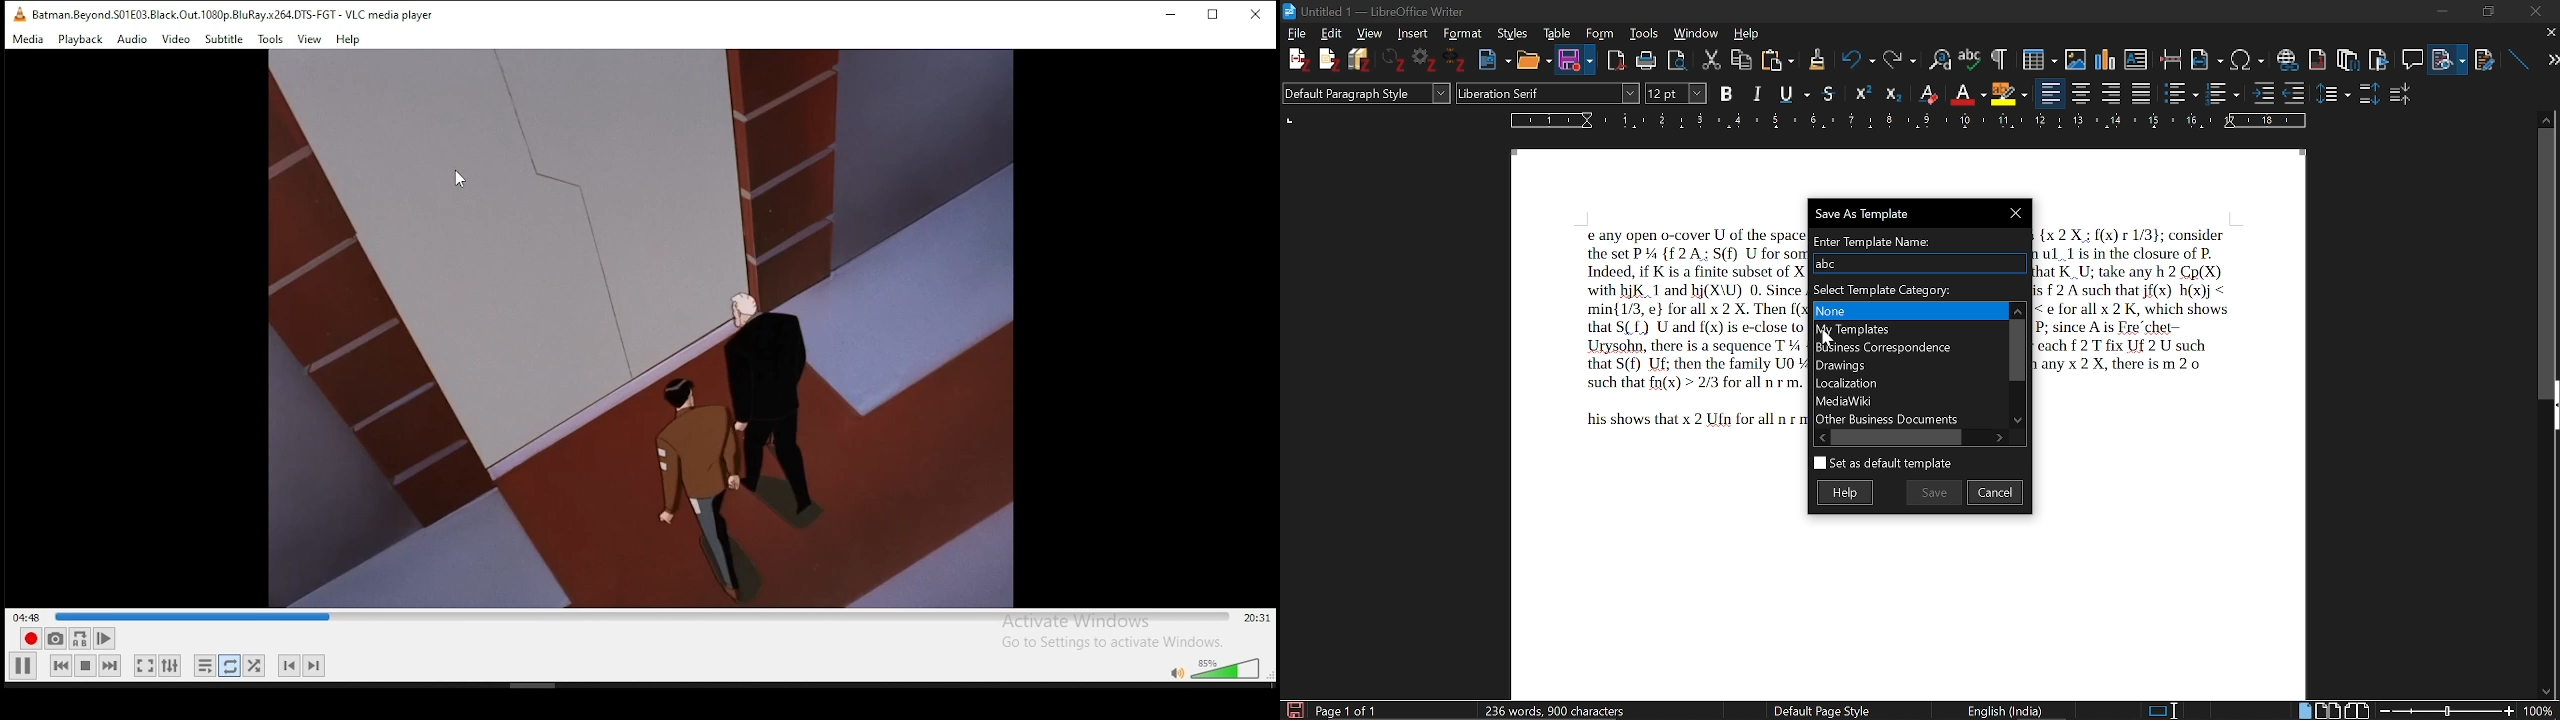 The width and height of the screenshot is (2576, 728). What do you see at coordinates (1821, 710) in the screenshot?
I see `Default Page Style` at bounding box center [1821, 710].